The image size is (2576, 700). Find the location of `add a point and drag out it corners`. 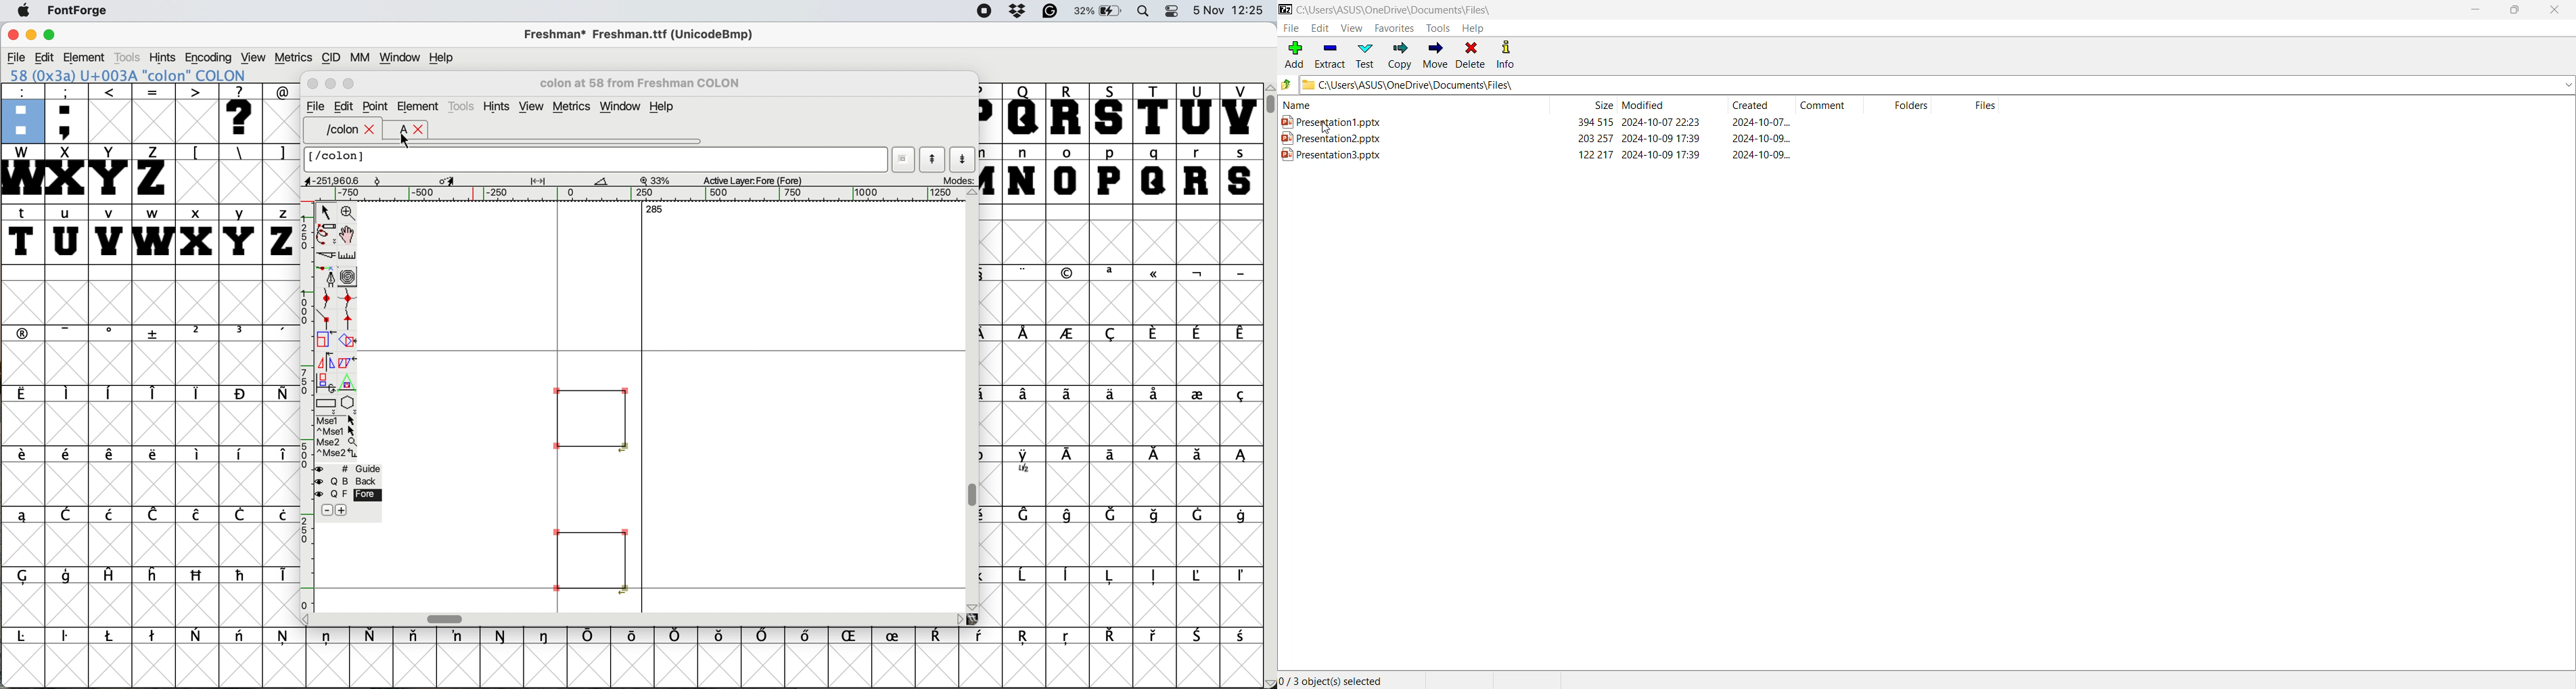

add a point and drag out it corners is located at coordinates (327, 277).